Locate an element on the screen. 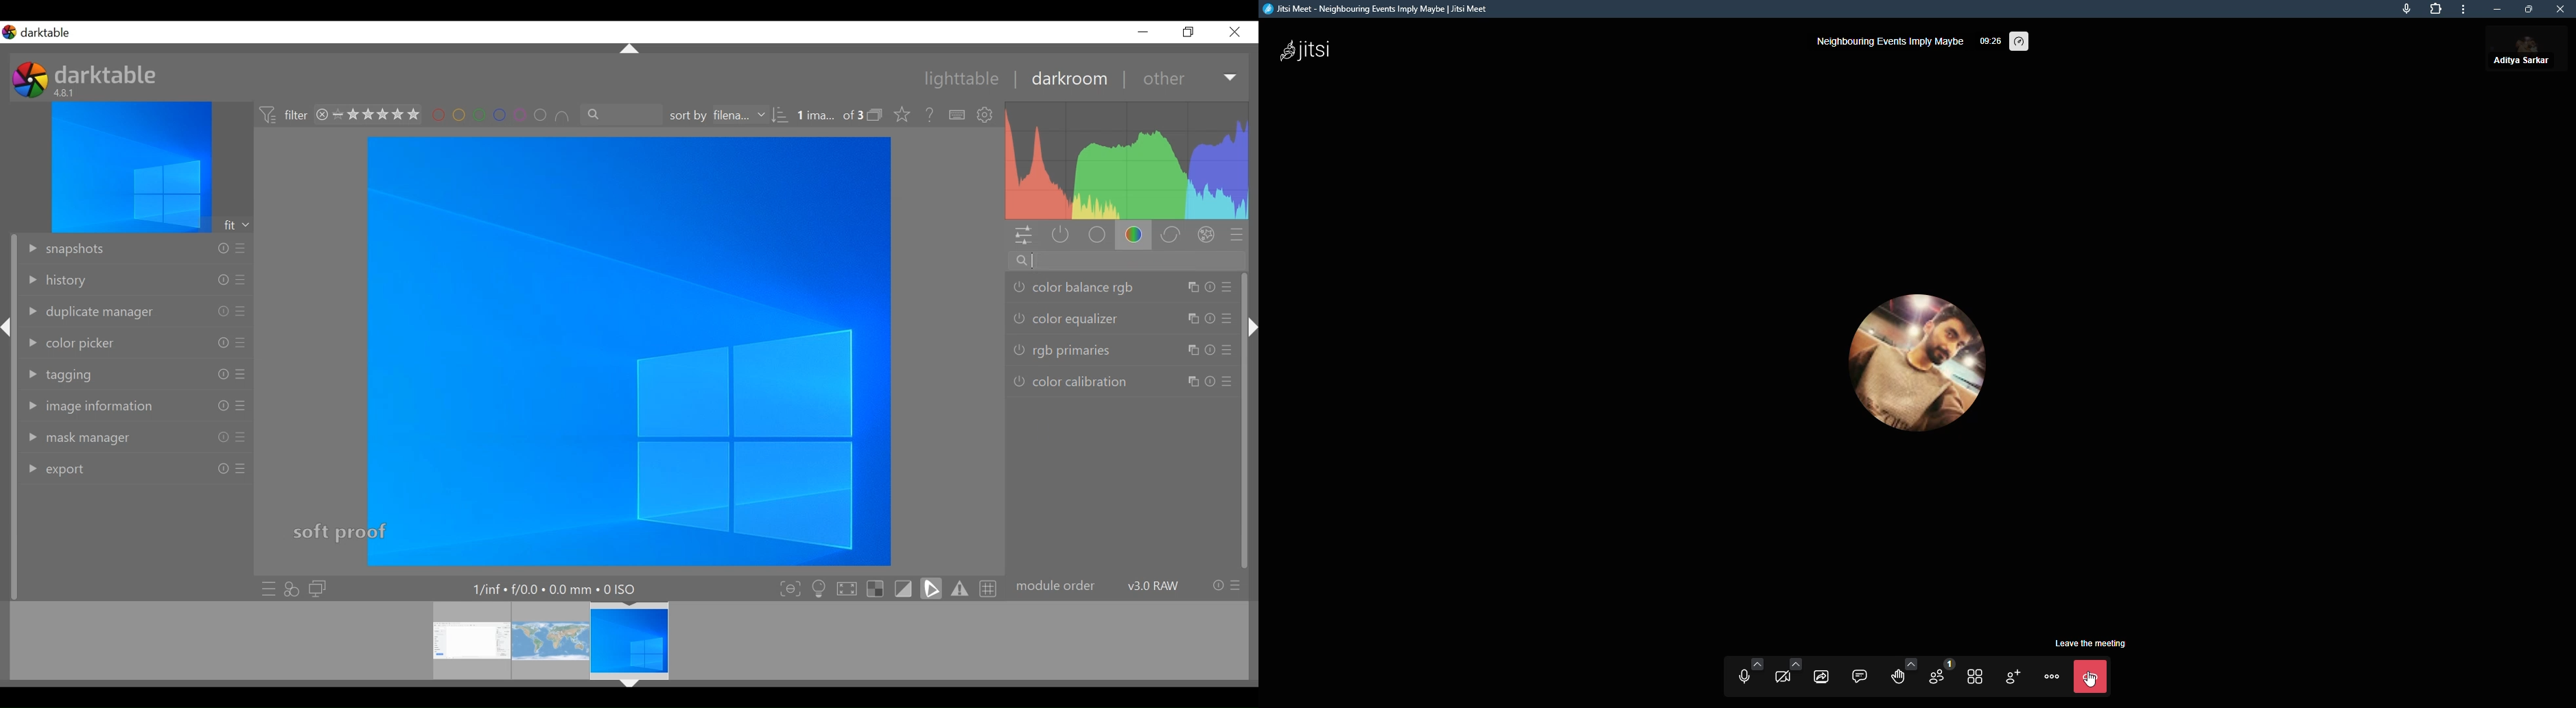 This screenshot has width=2576, height=728. color equalizer is located at coordinates (1067, 318).